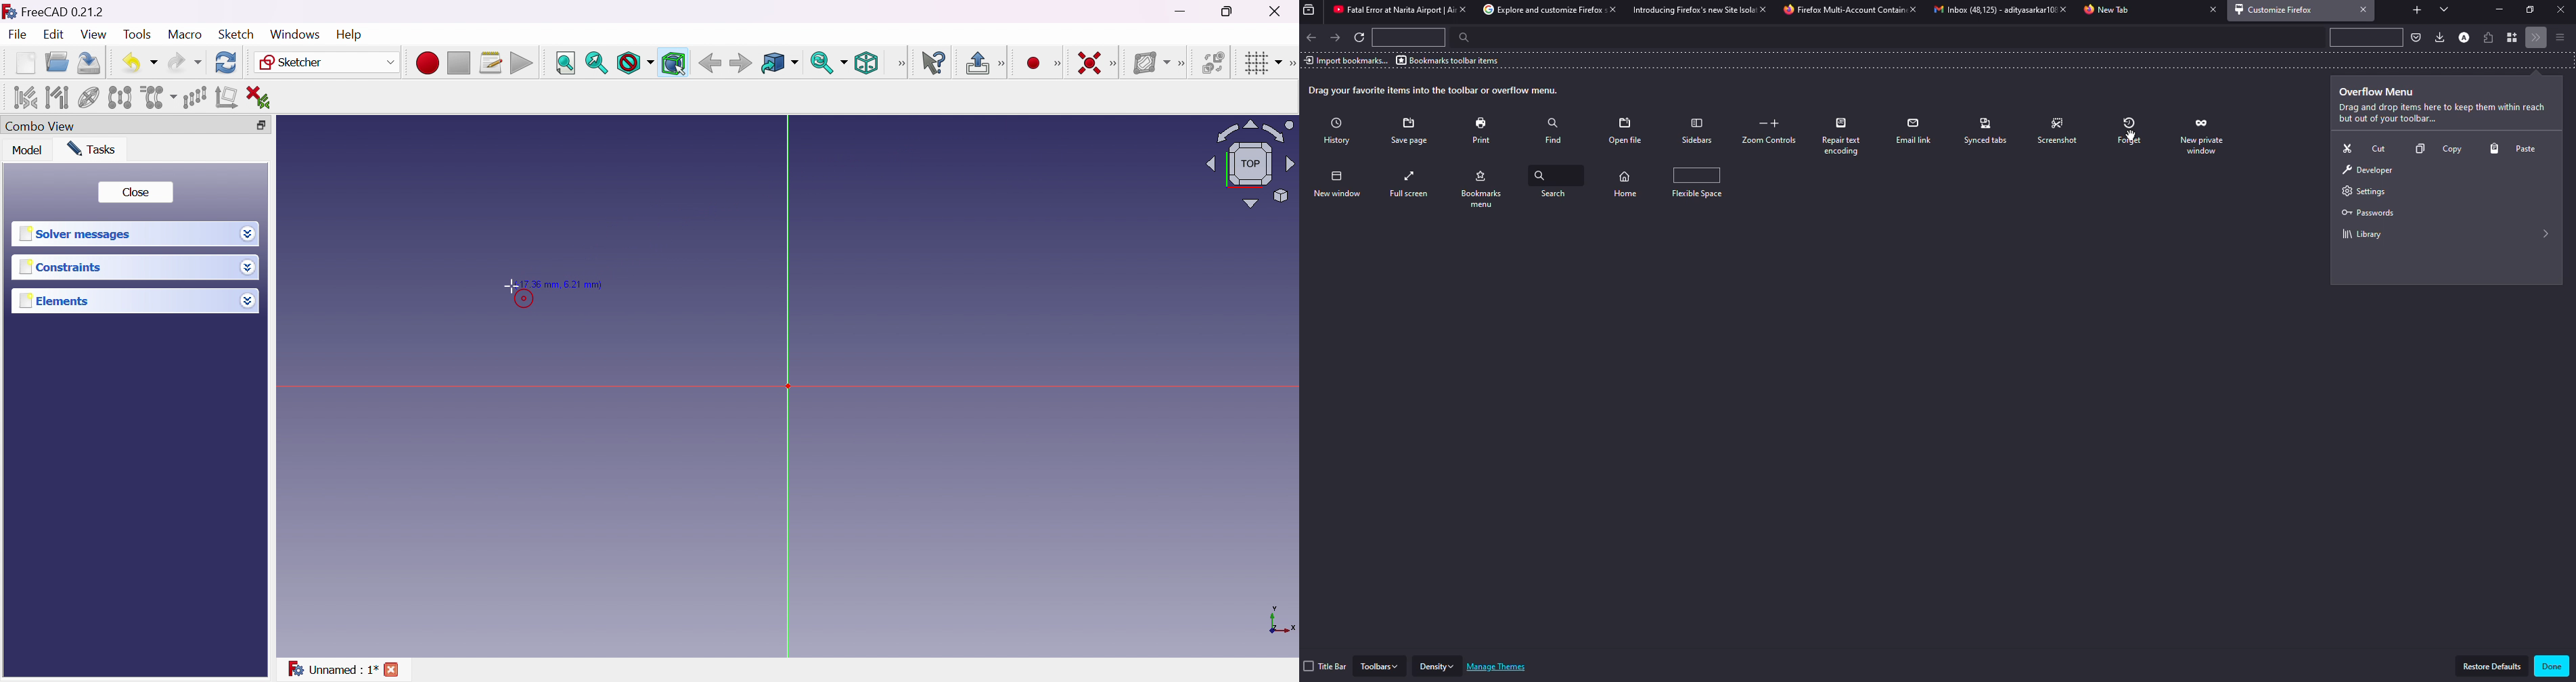  I want to click on sidebars, so click(1696, 131).